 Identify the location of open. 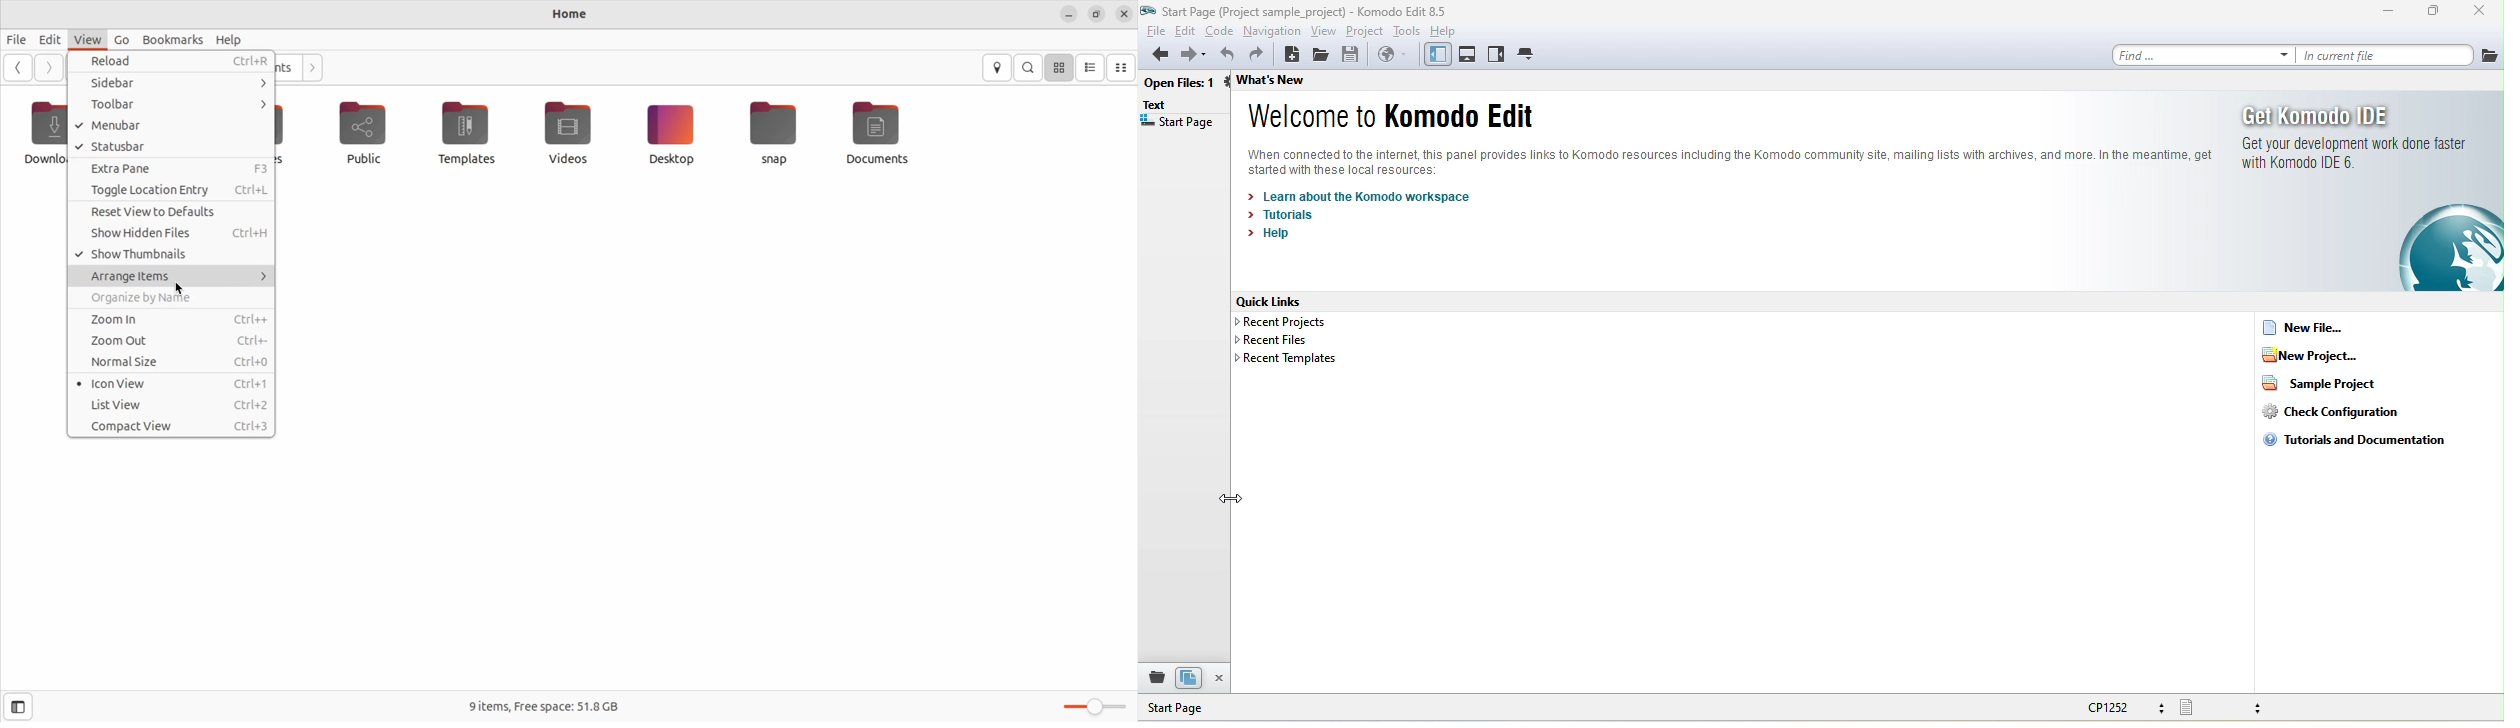
(1324, 55).